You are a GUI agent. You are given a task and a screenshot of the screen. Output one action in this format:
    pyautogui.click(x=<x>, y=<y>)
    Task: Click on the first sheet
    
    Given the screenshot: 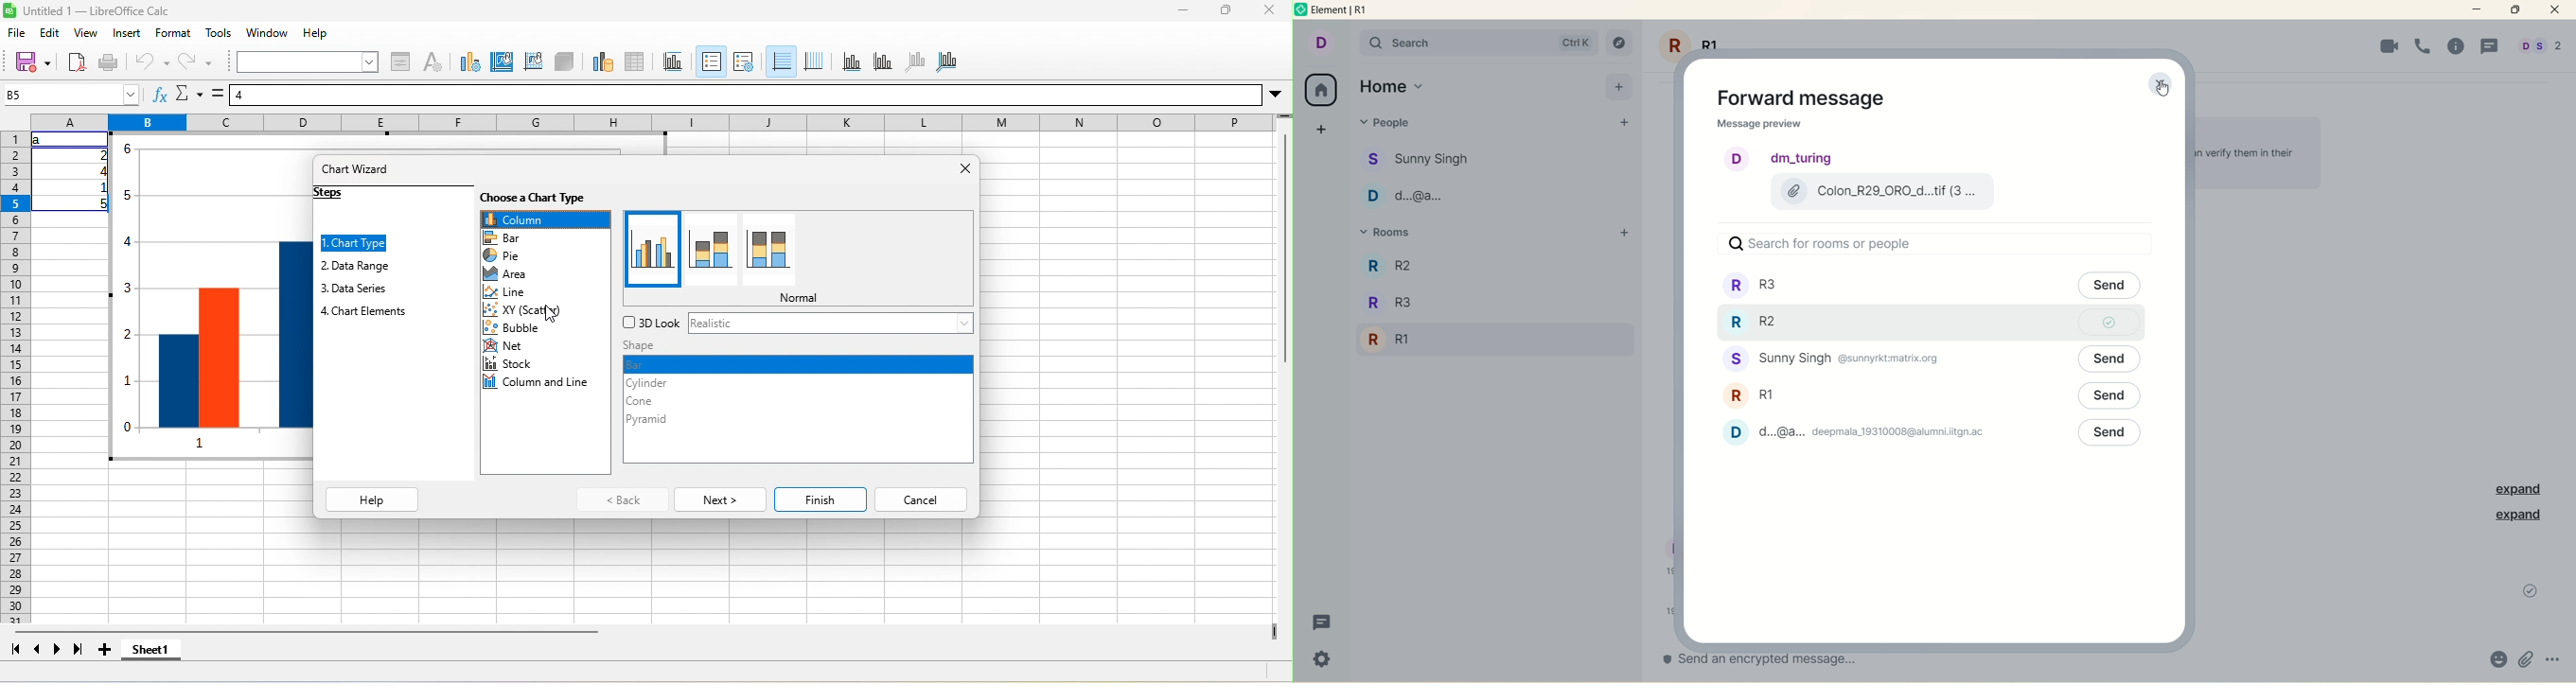 What is the action you would take?
    pyautogui.click(x=15, y=649)
    